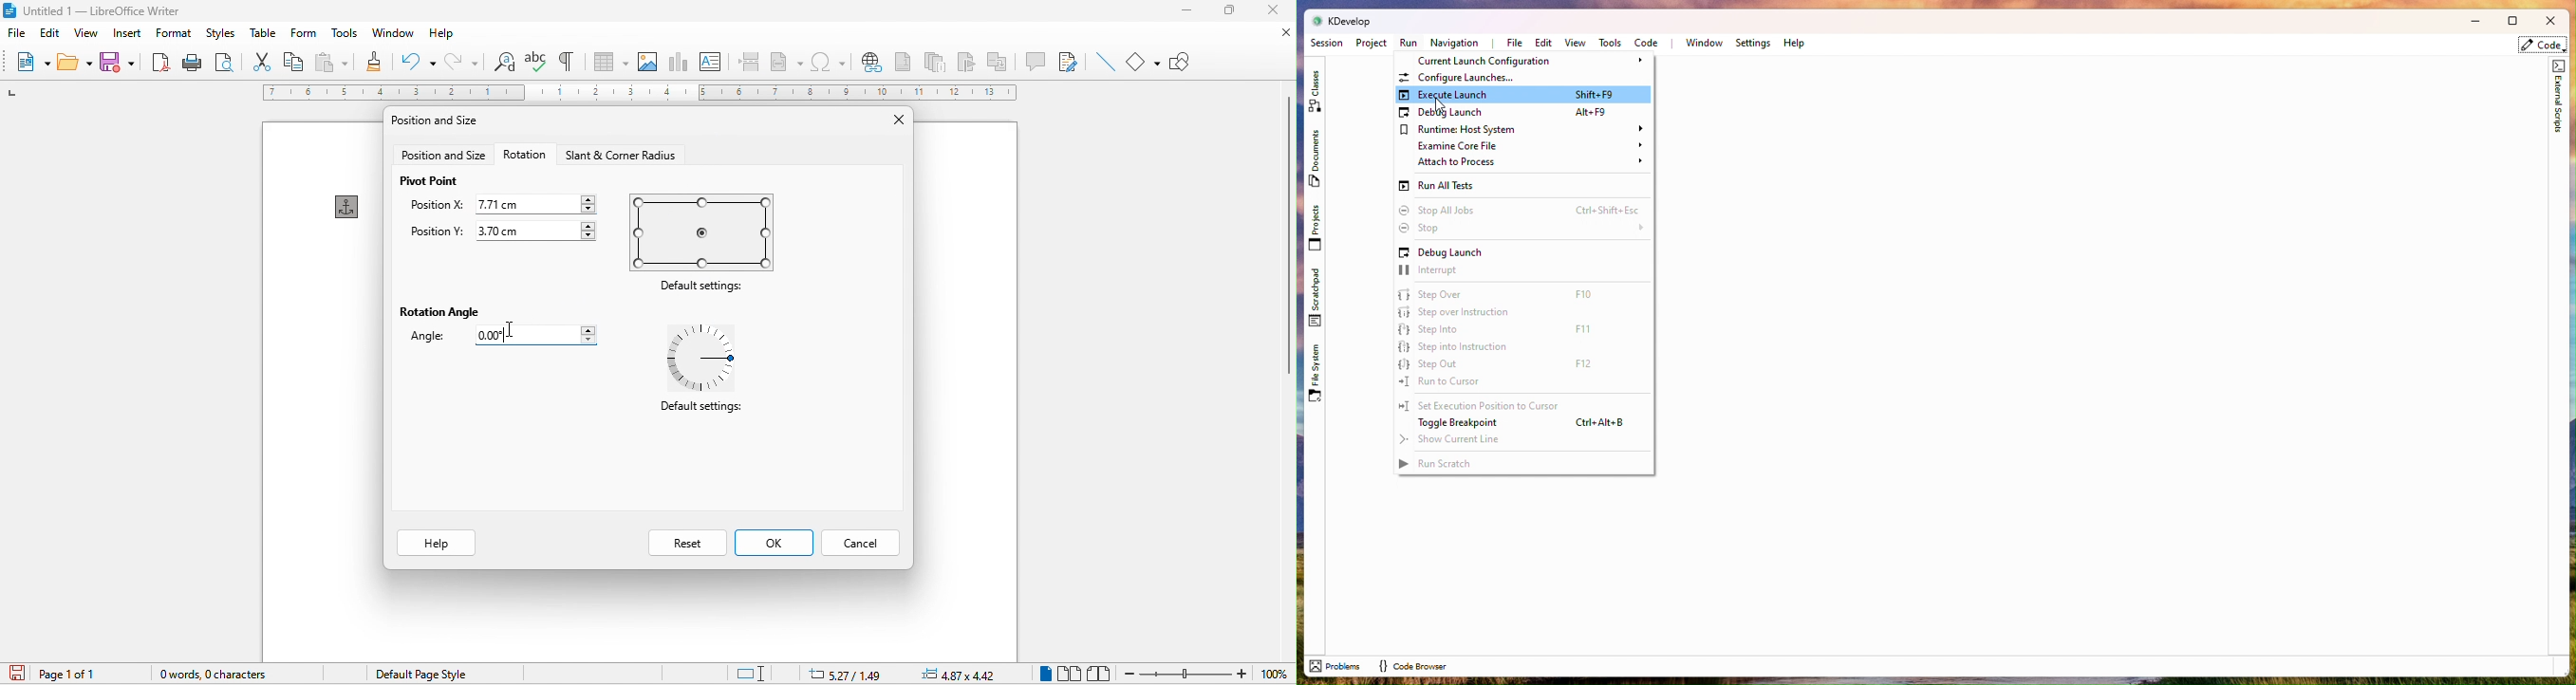 Image resolution: width=2576 pixels, height=700 pixels. Describe the element at coordinates (537, 231) in the screenshot. I see `3.70 cm` at that location.